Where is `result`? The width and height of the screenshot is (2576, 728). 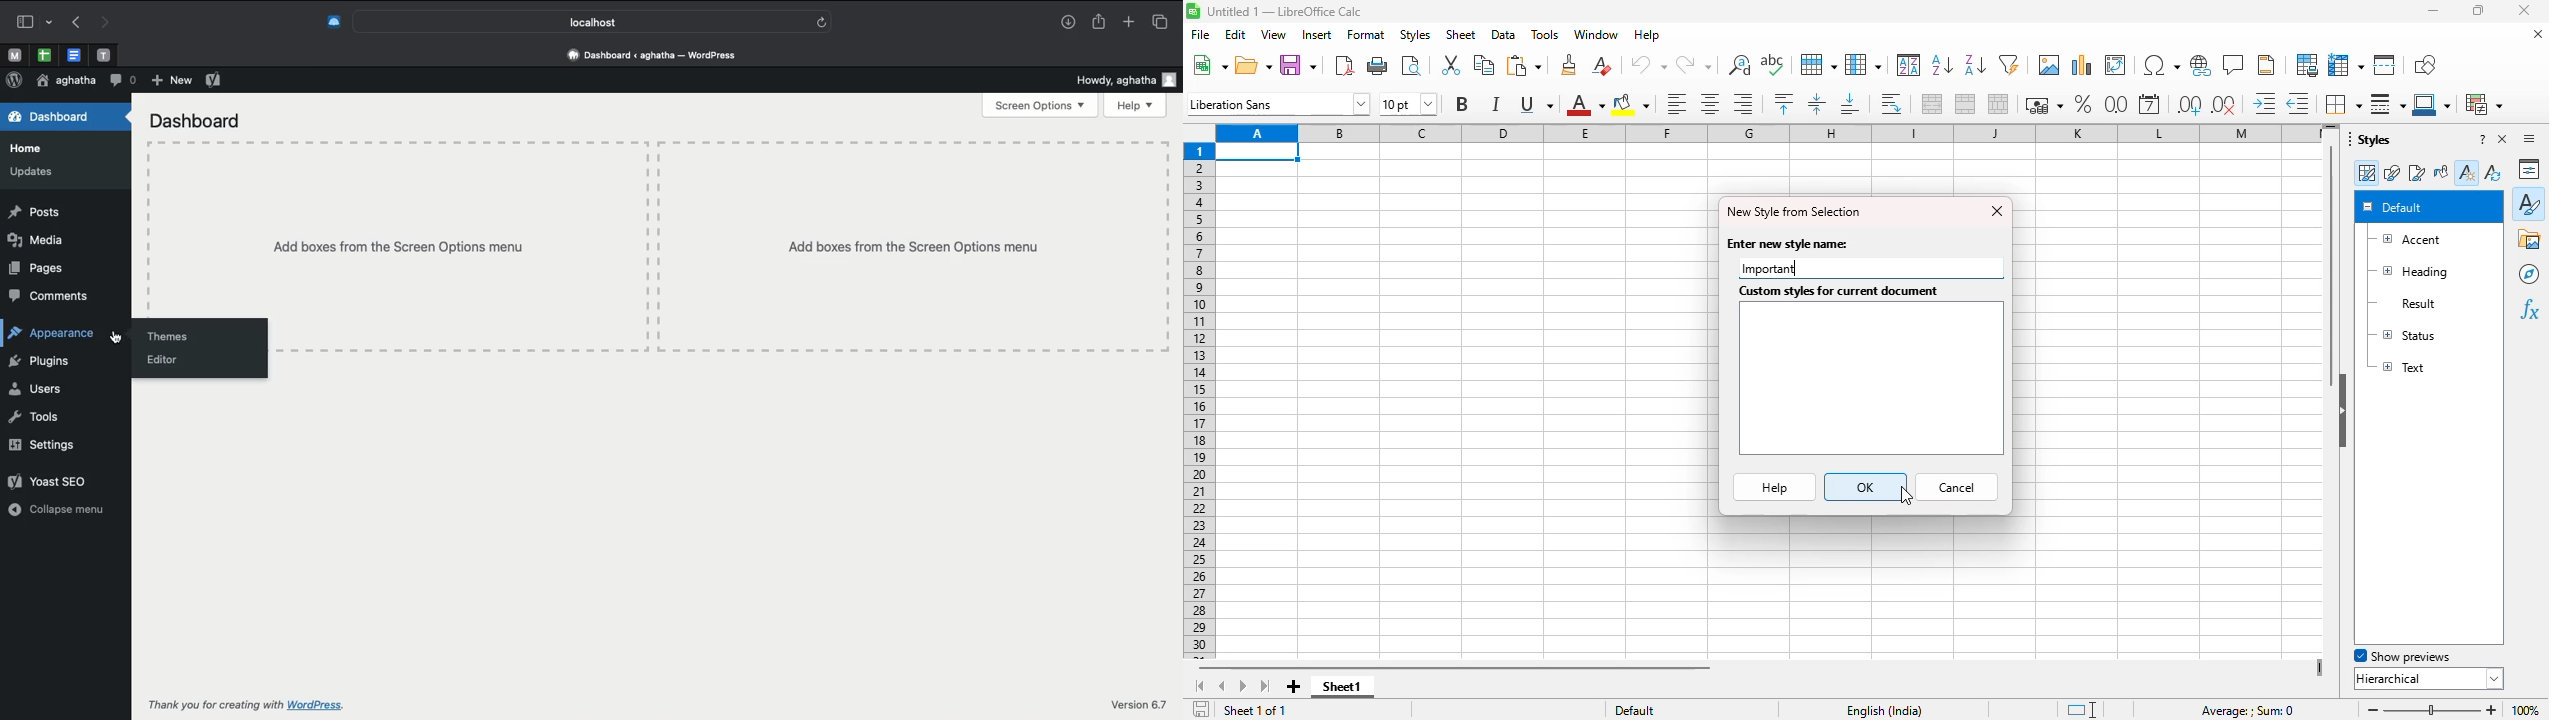 result is located at coordinates (2402, 304).